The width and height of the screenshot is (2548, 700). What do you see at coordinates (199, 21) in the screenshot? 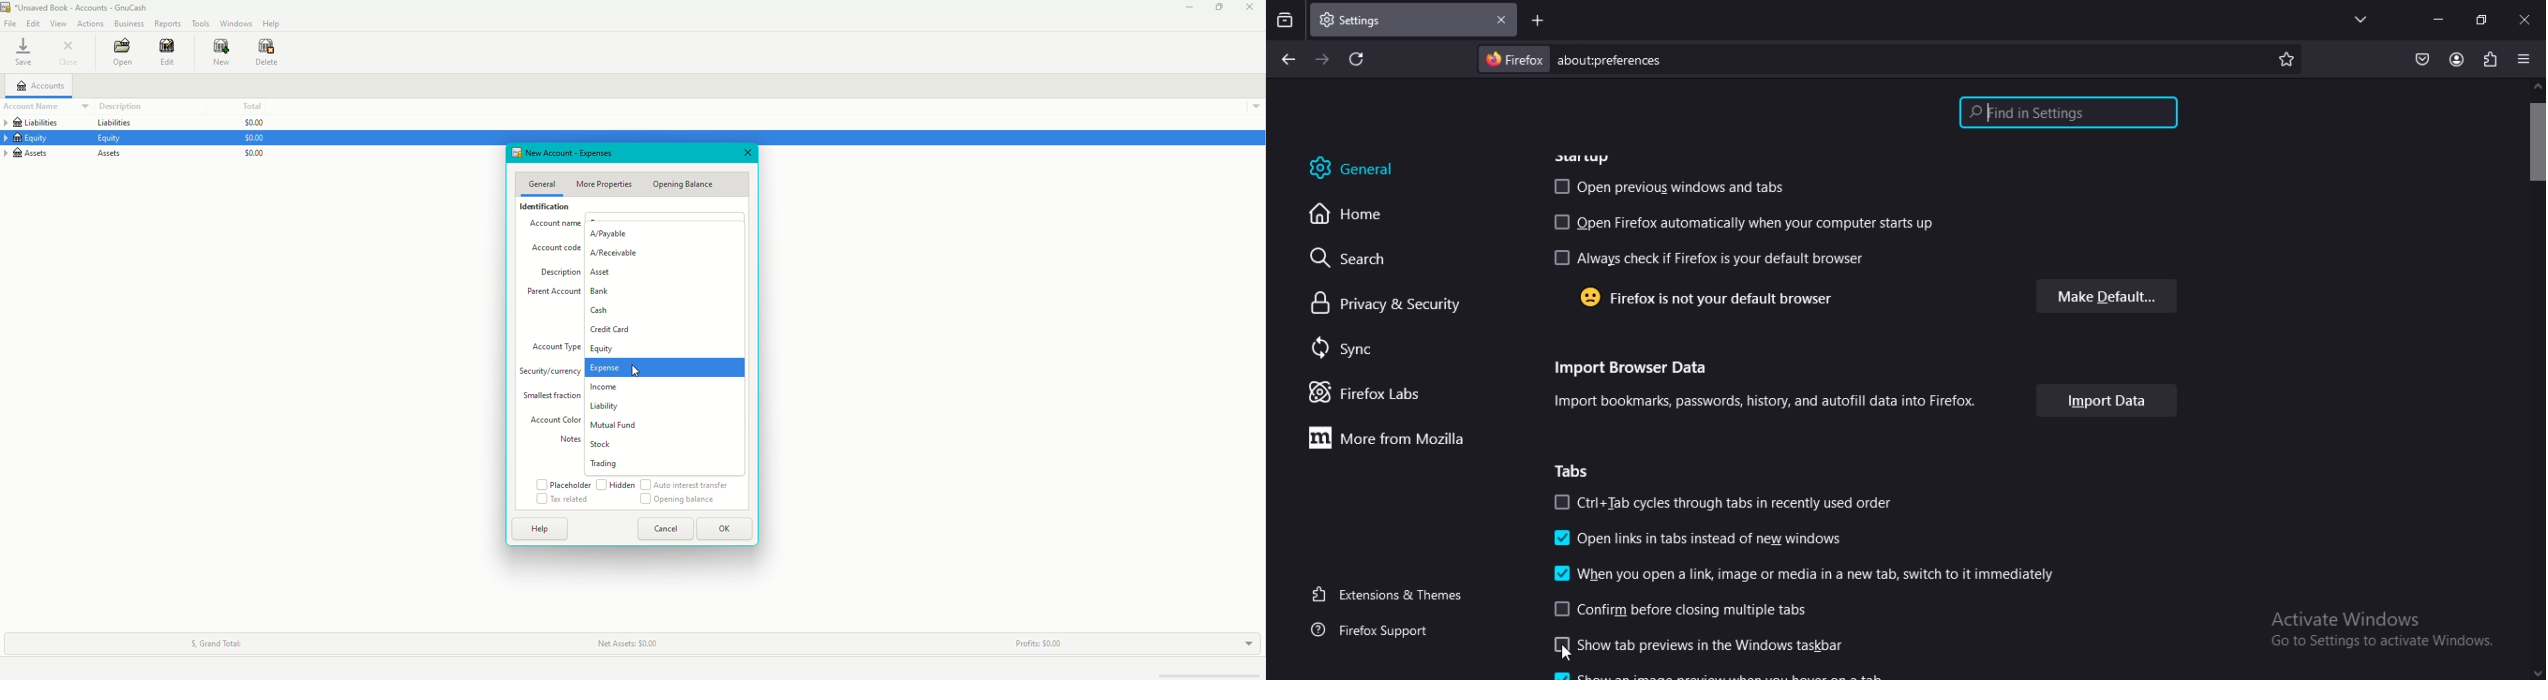
I see `Tools` at bounding box center [199, 21].